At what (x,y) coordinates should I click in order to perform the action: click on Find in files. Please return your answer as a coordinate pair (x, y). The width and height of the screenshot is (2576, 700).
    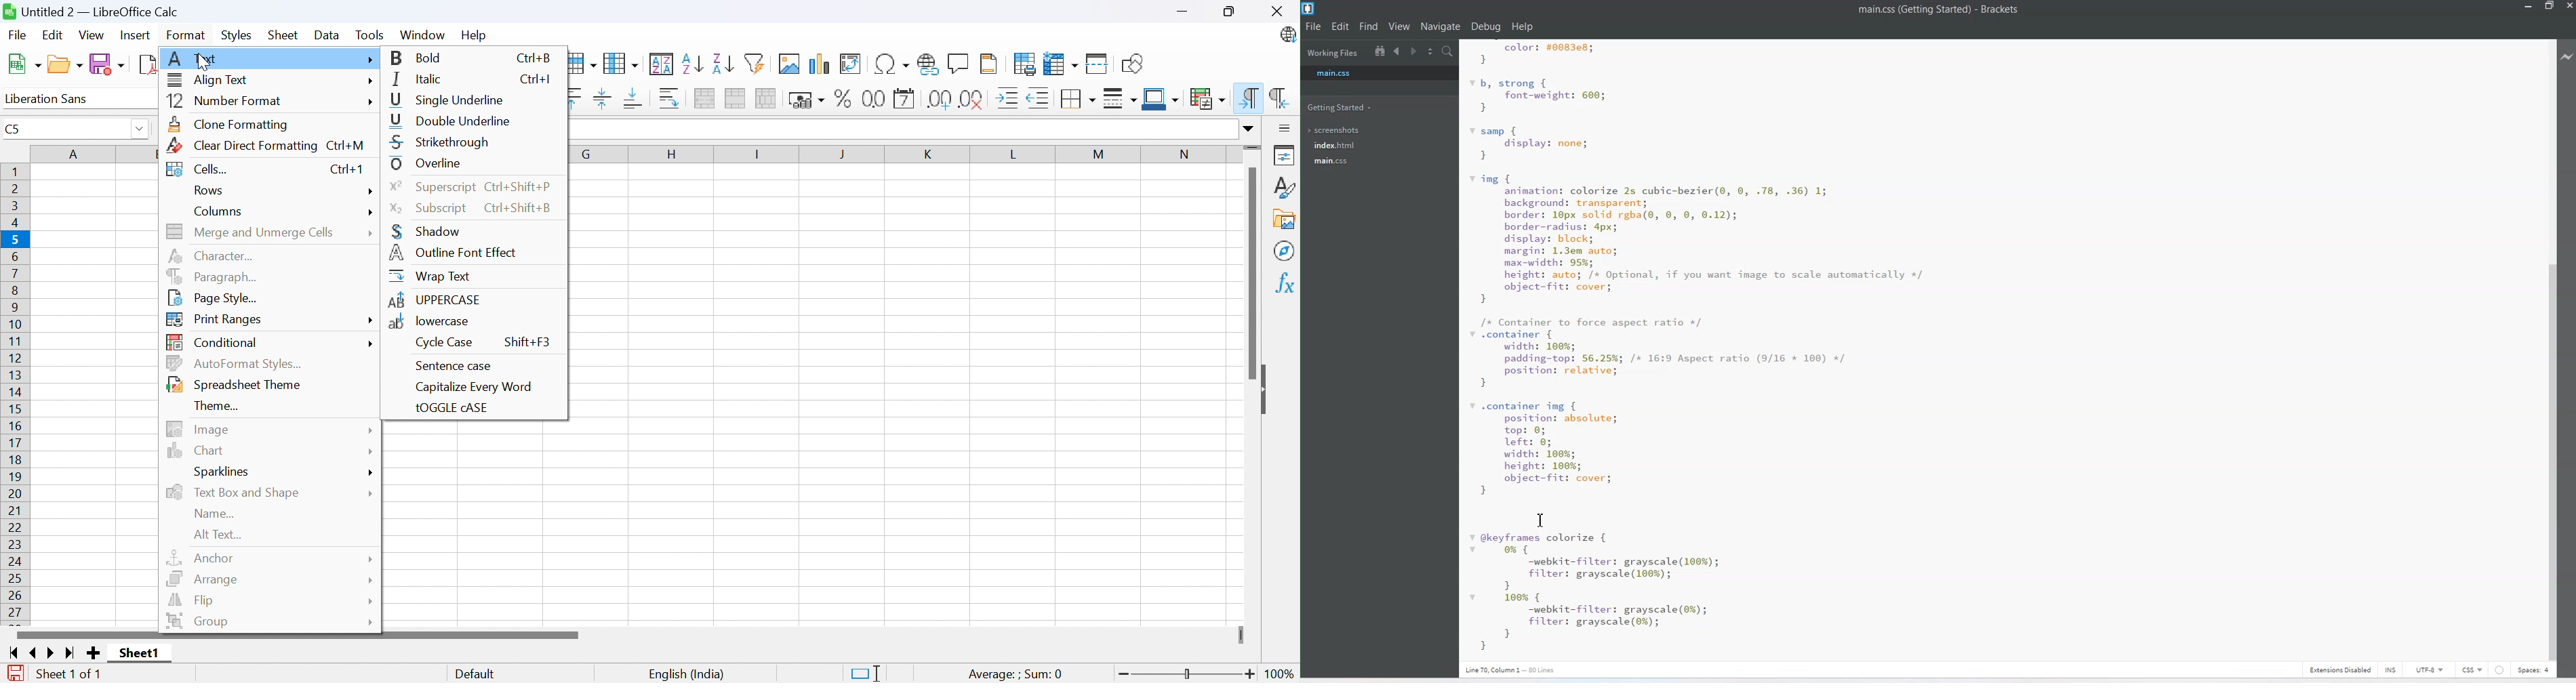
    Looking at the image, I should click on (1449, 52).